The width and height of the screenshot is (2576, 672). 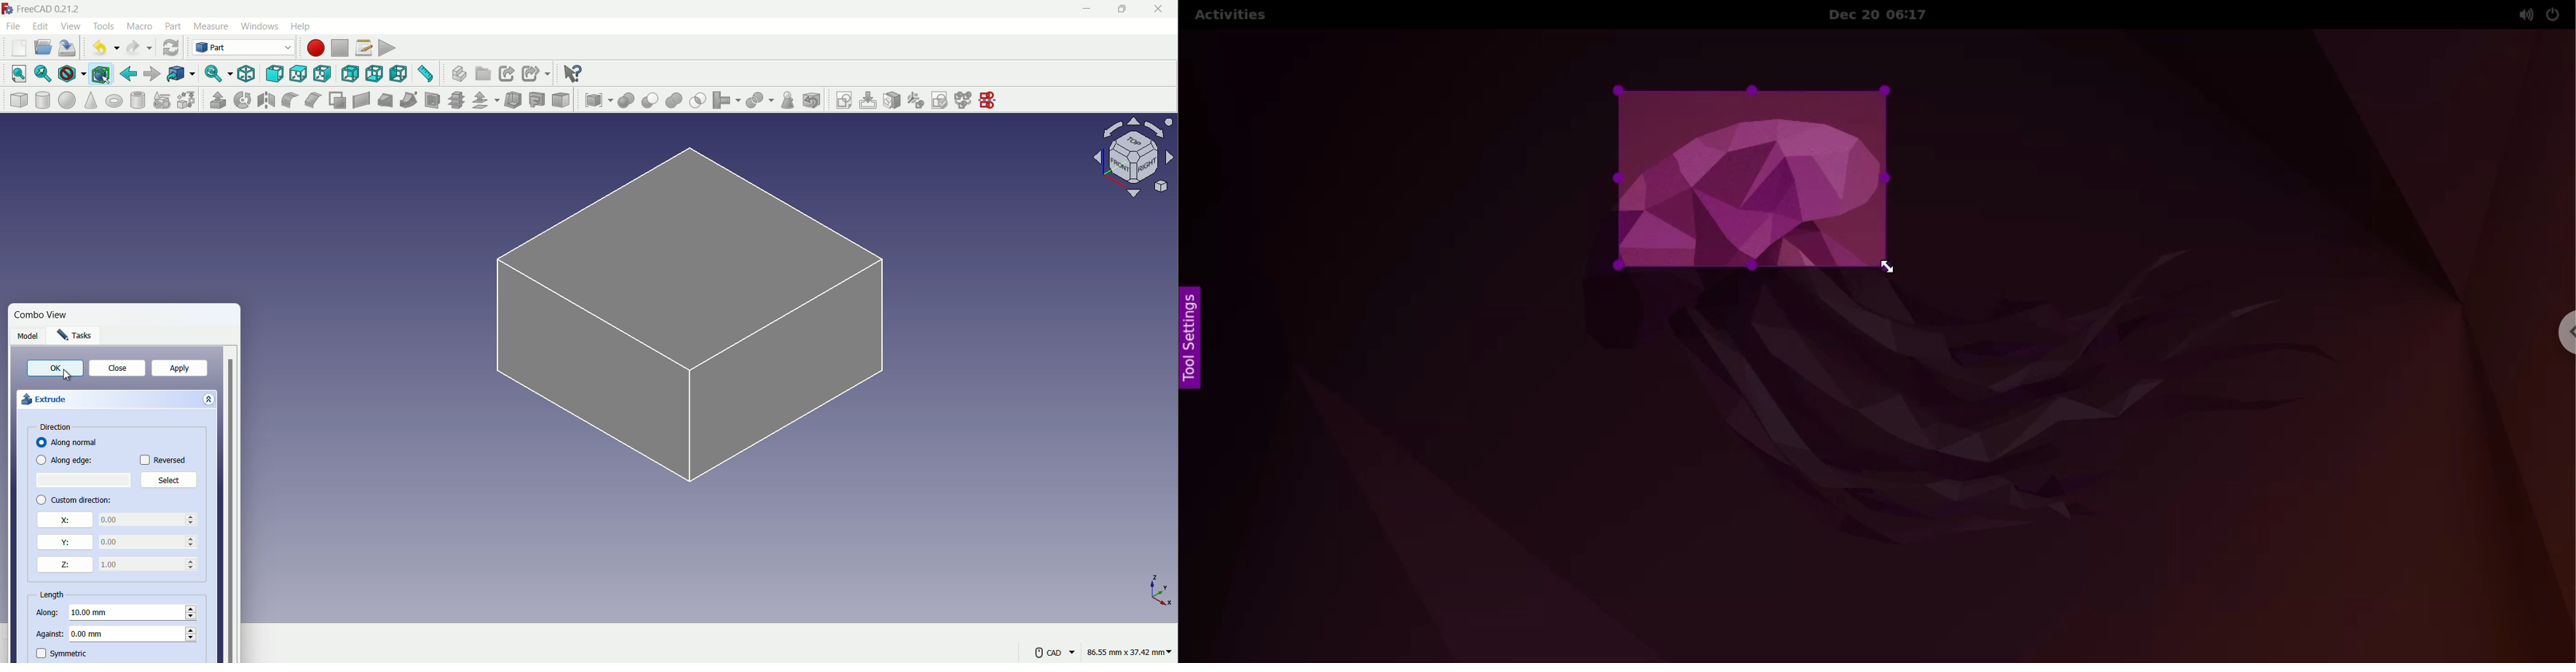 What do you see at coordinates (51, 9) in the screenshot?
I see `FreeCAD 0.21.2` at bounding box center [51, 9].